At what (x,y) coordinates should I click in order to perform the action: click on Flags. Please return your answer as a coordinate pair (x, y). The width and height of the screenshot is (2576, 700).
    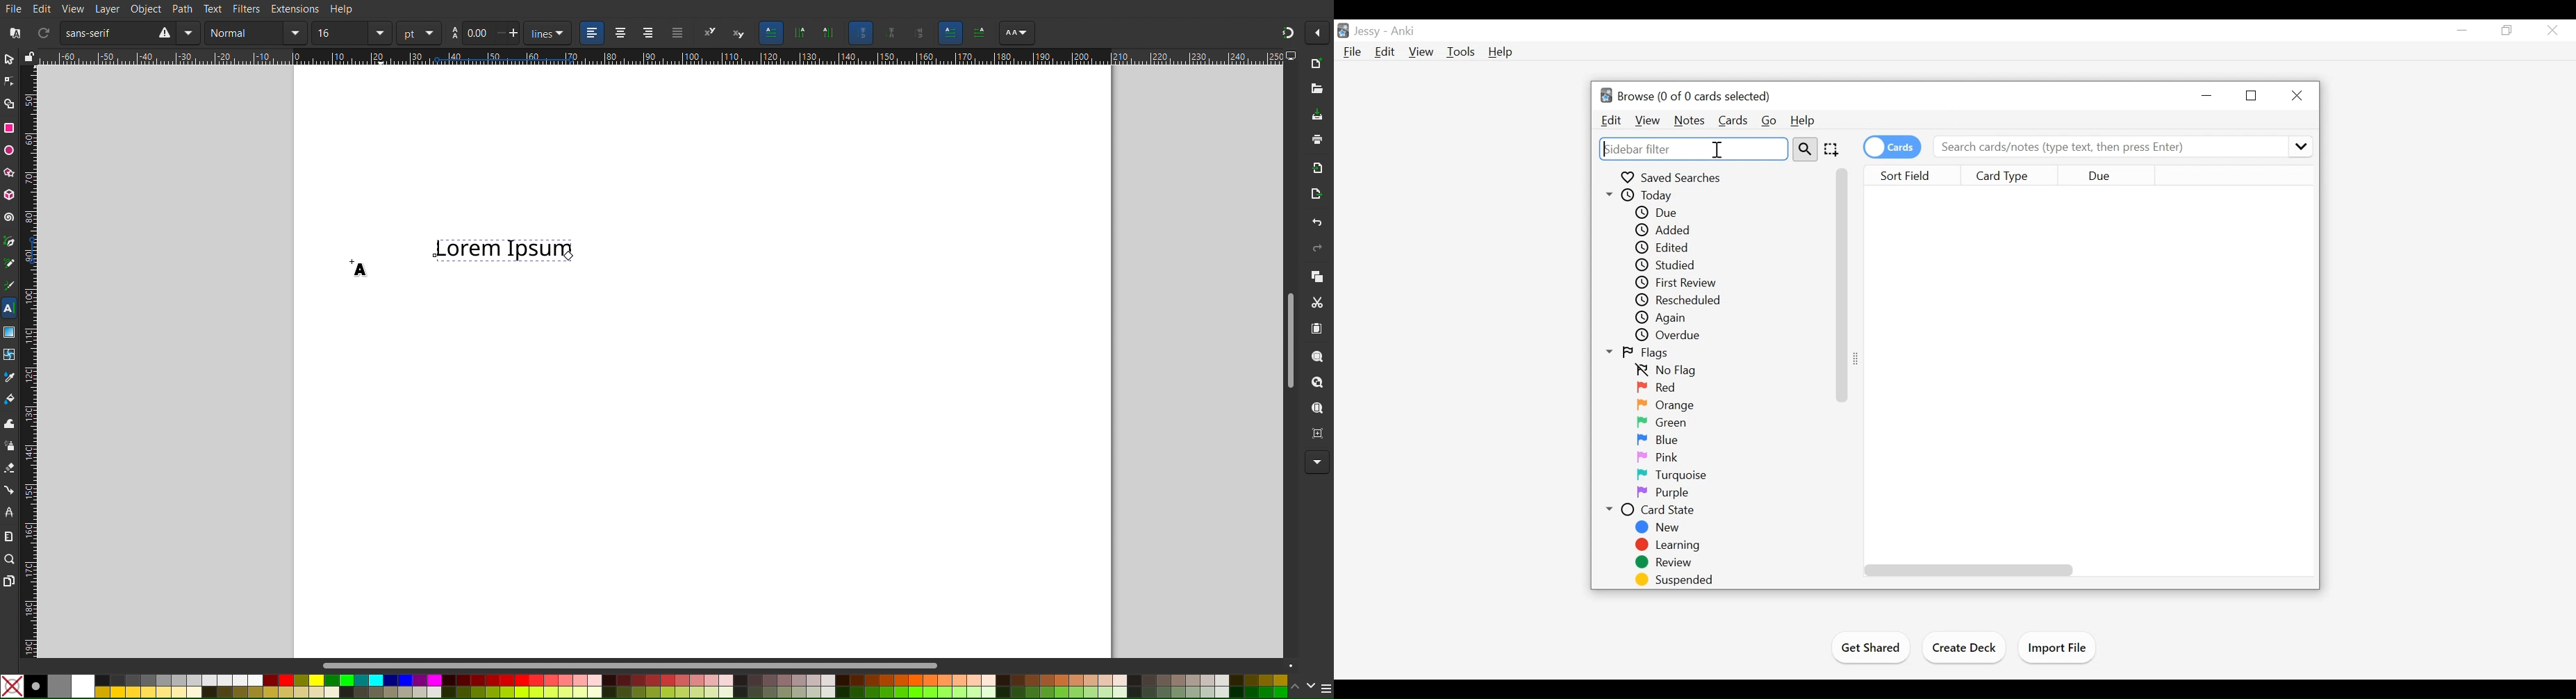
    Looking at the image, I should click on (1640, 353).